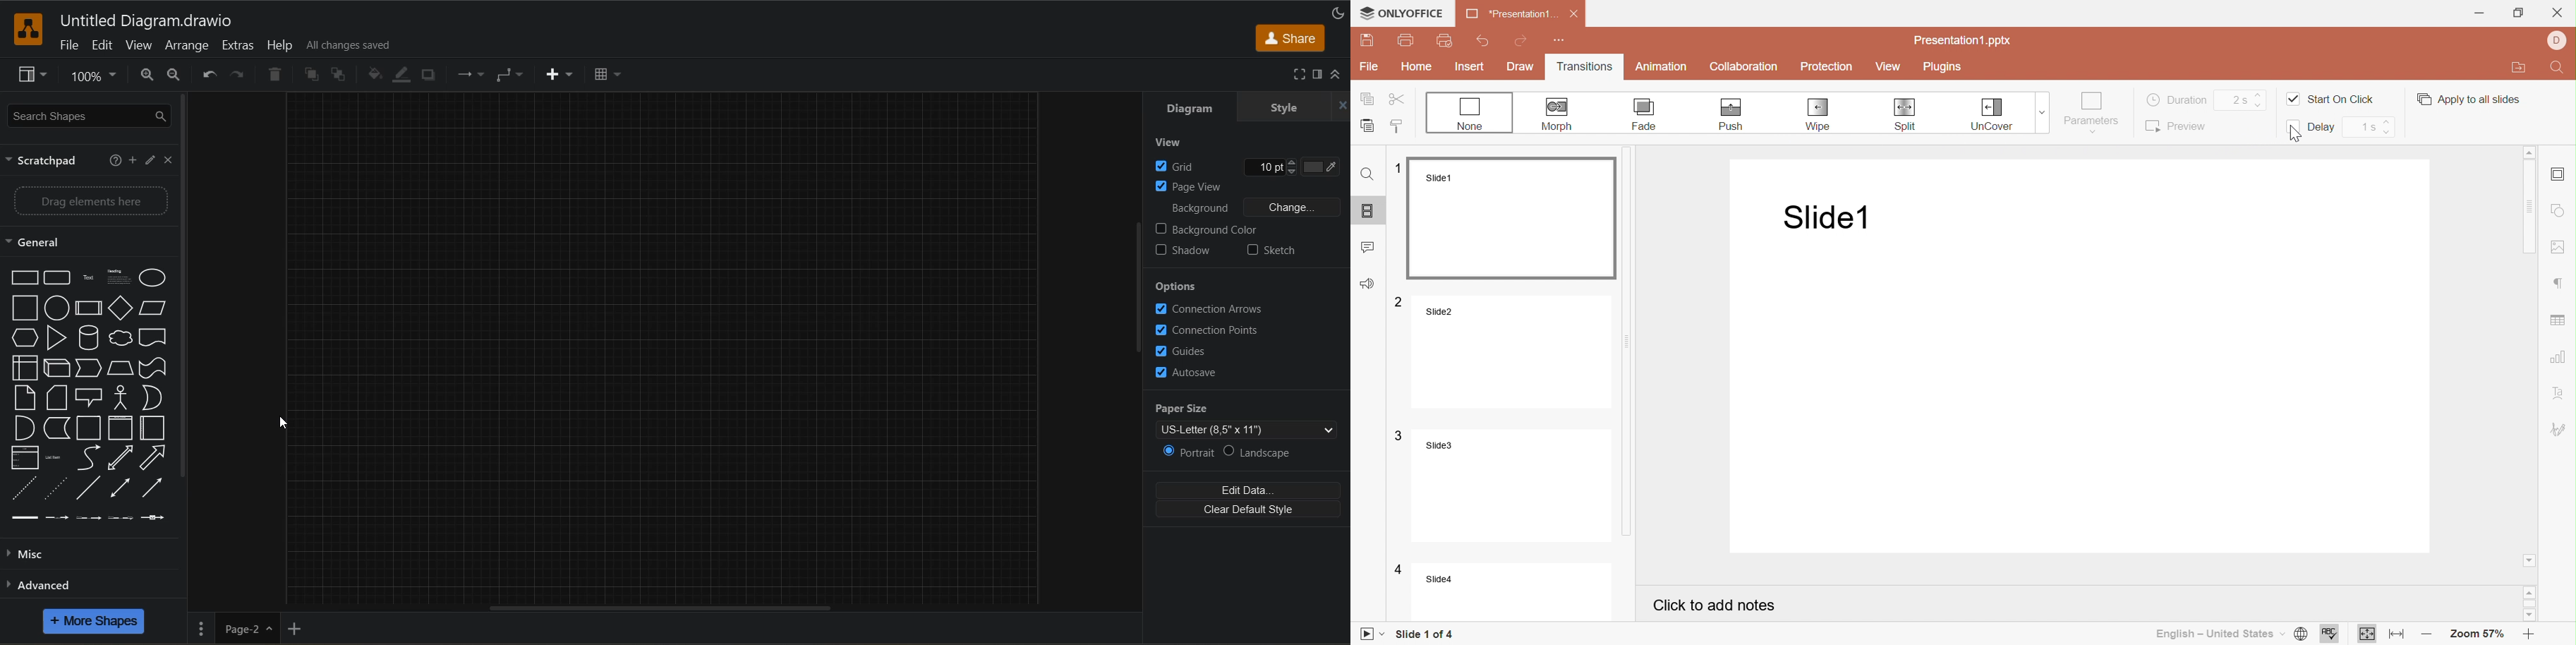 Image resolution: width=2576 pixels, height=672 pixels. Describe the element at coordinates (2394, 634) in the screenshot. I see `Fit to width` at that location.